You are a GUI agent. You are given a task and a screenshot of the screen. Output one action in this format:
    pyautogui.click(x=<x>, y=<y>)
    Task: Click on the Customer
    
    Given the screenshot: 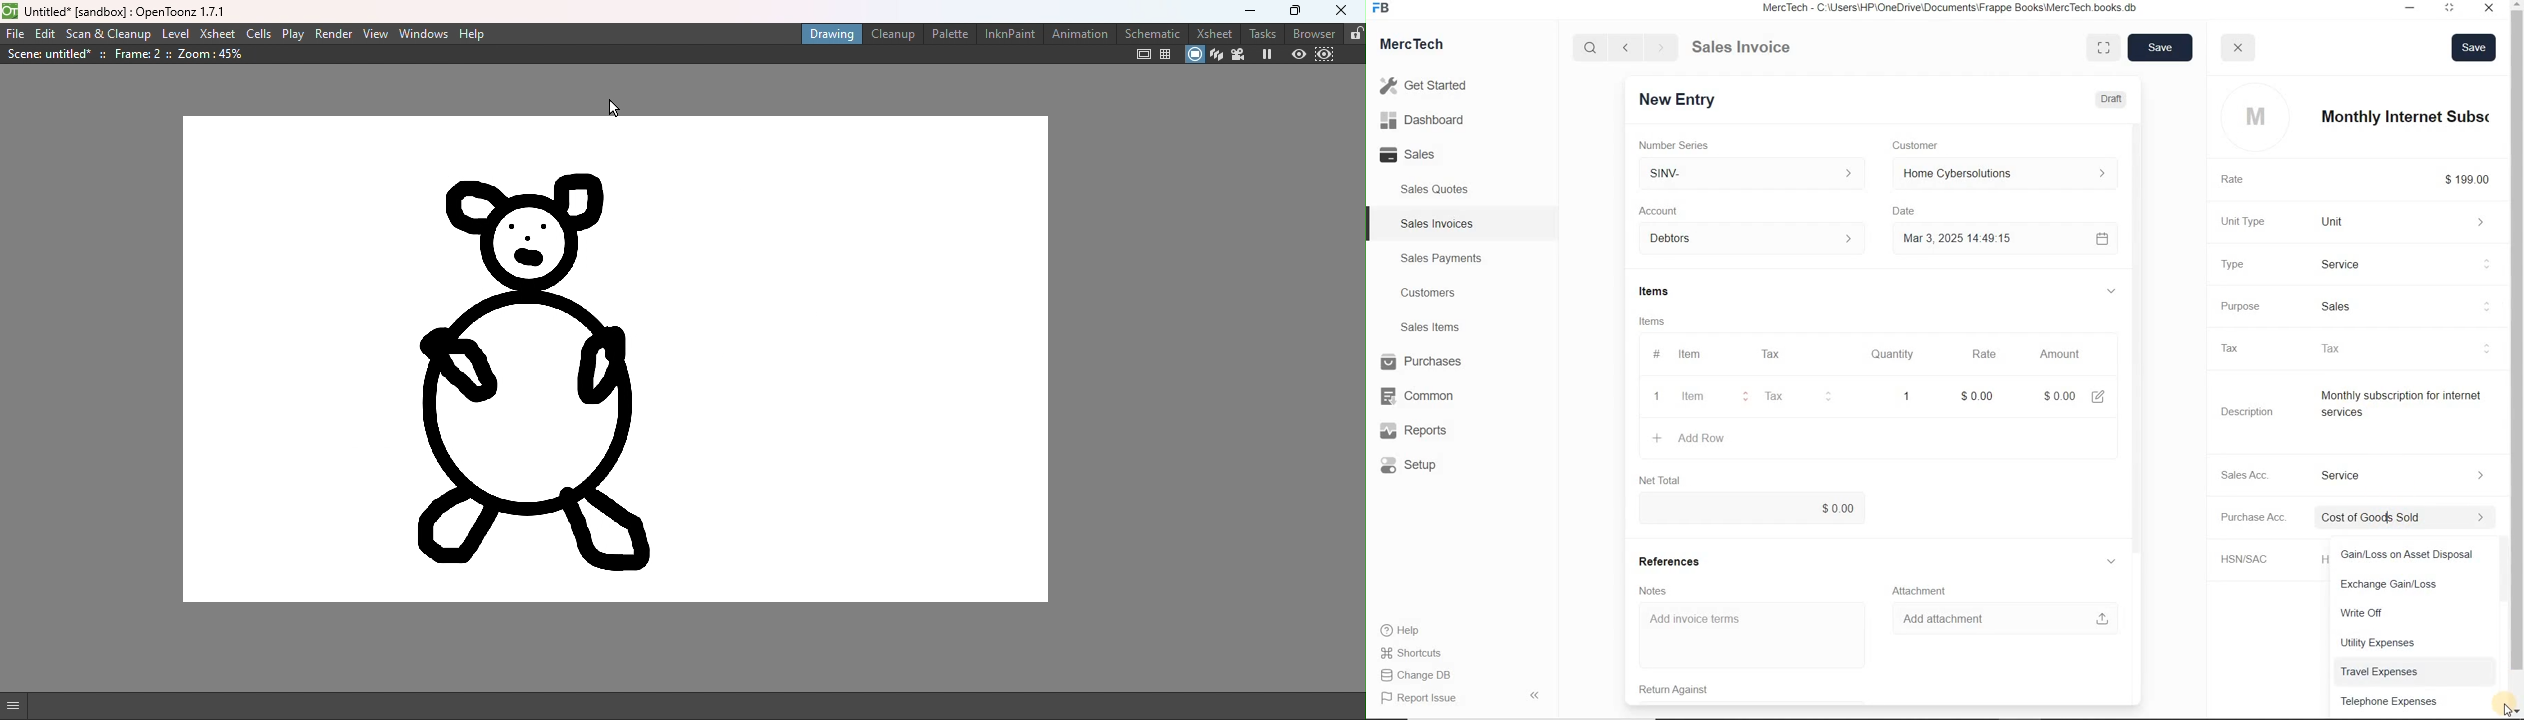 What is the action you would take?
    pyautogui.click(x=1930, y=145)
    